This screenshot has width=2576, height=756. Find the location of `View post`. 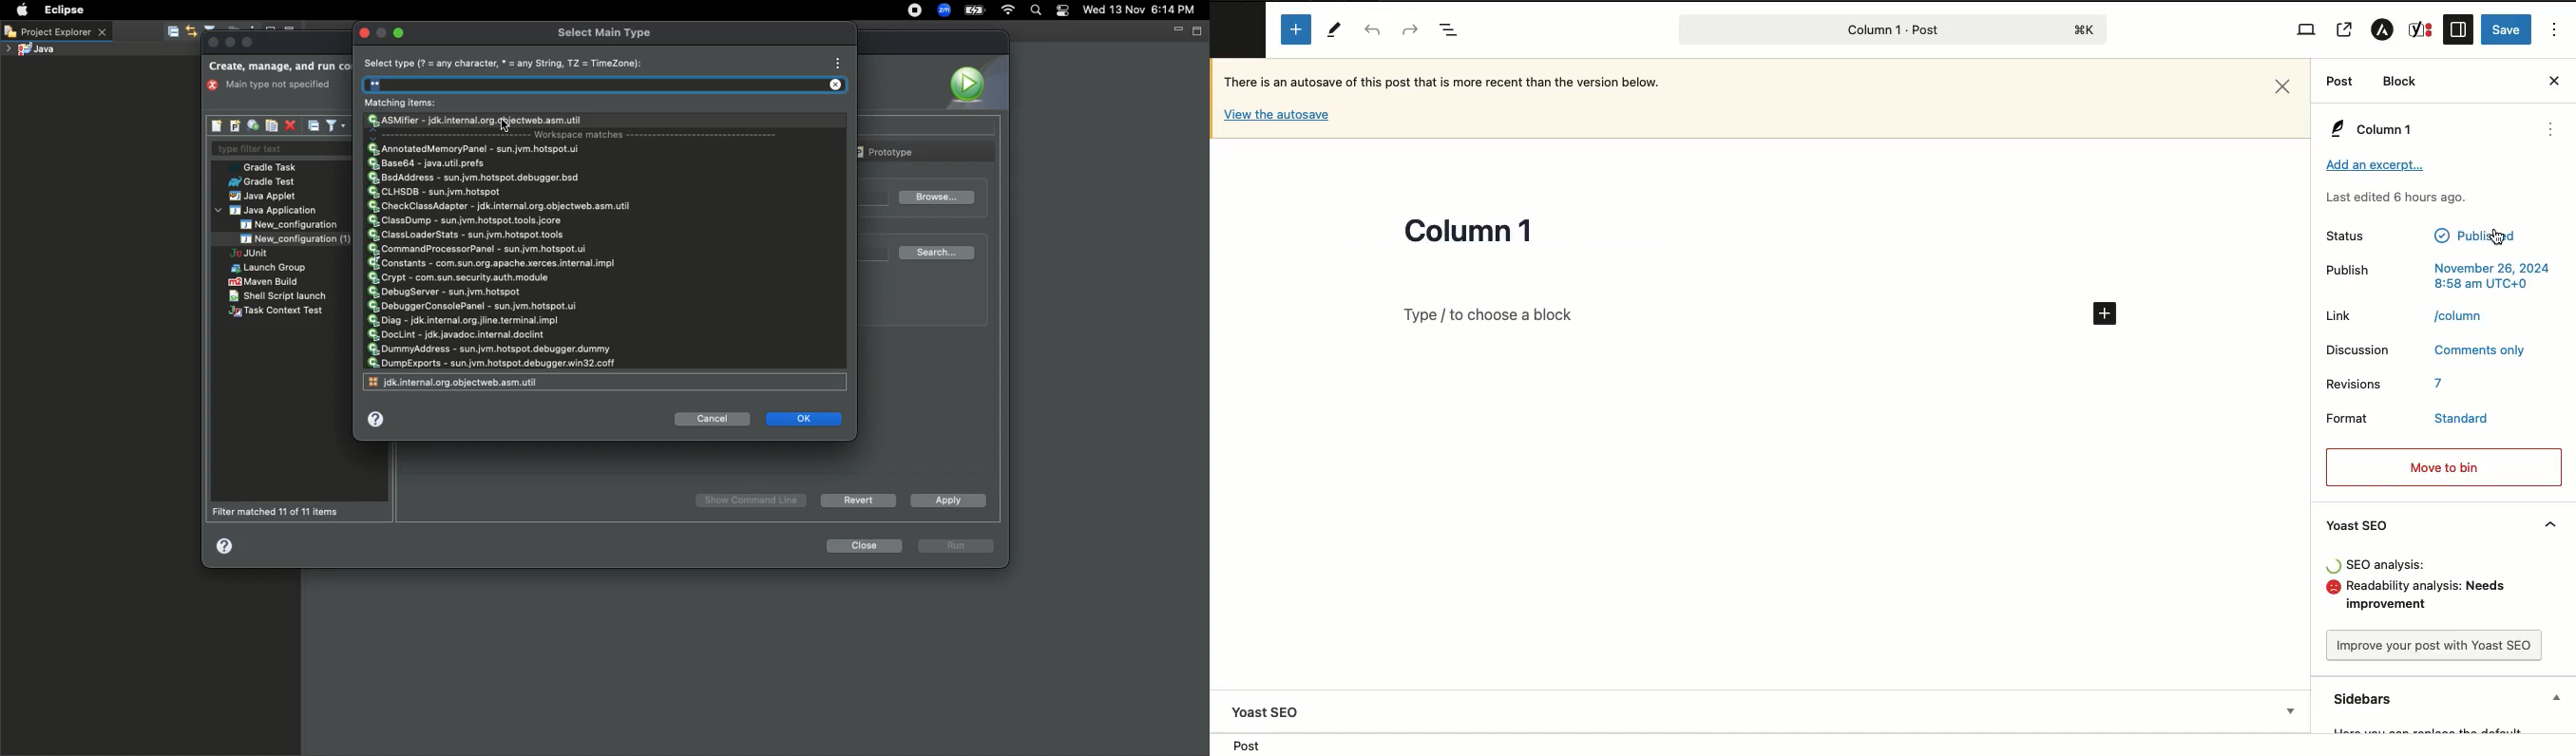

View post is located at coordinates (2345, 31).